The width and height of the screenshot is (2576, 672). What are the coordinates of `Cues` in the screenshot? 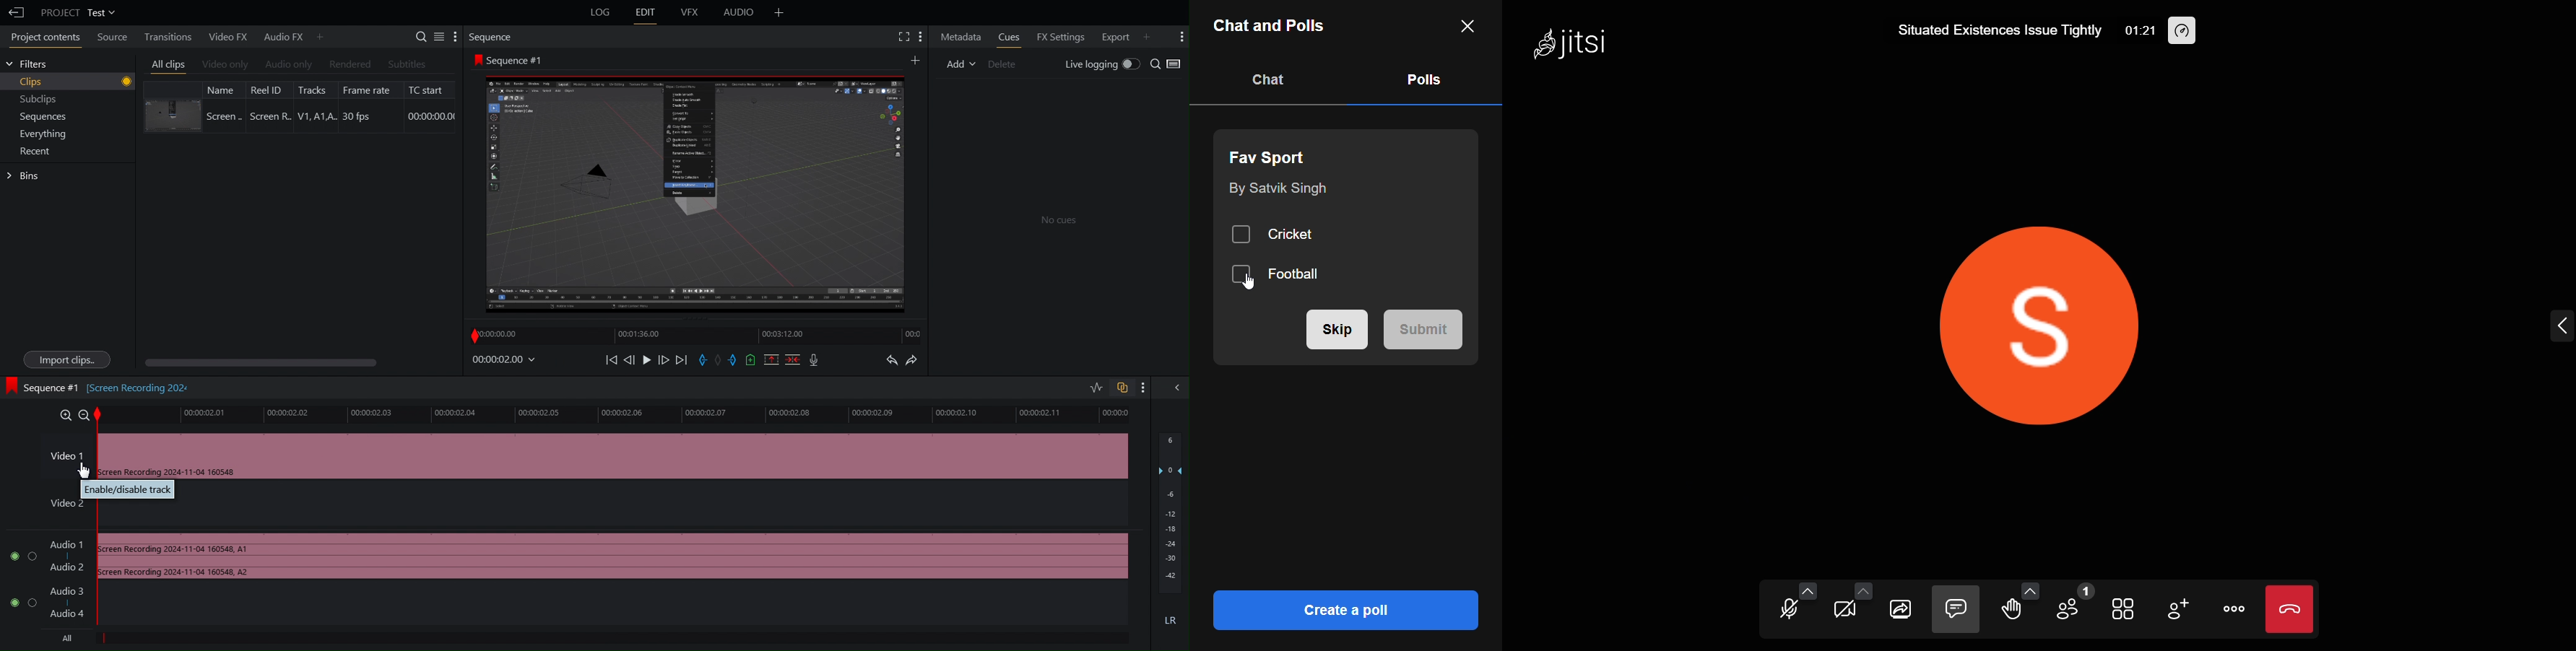 It's located at (1009, 38).